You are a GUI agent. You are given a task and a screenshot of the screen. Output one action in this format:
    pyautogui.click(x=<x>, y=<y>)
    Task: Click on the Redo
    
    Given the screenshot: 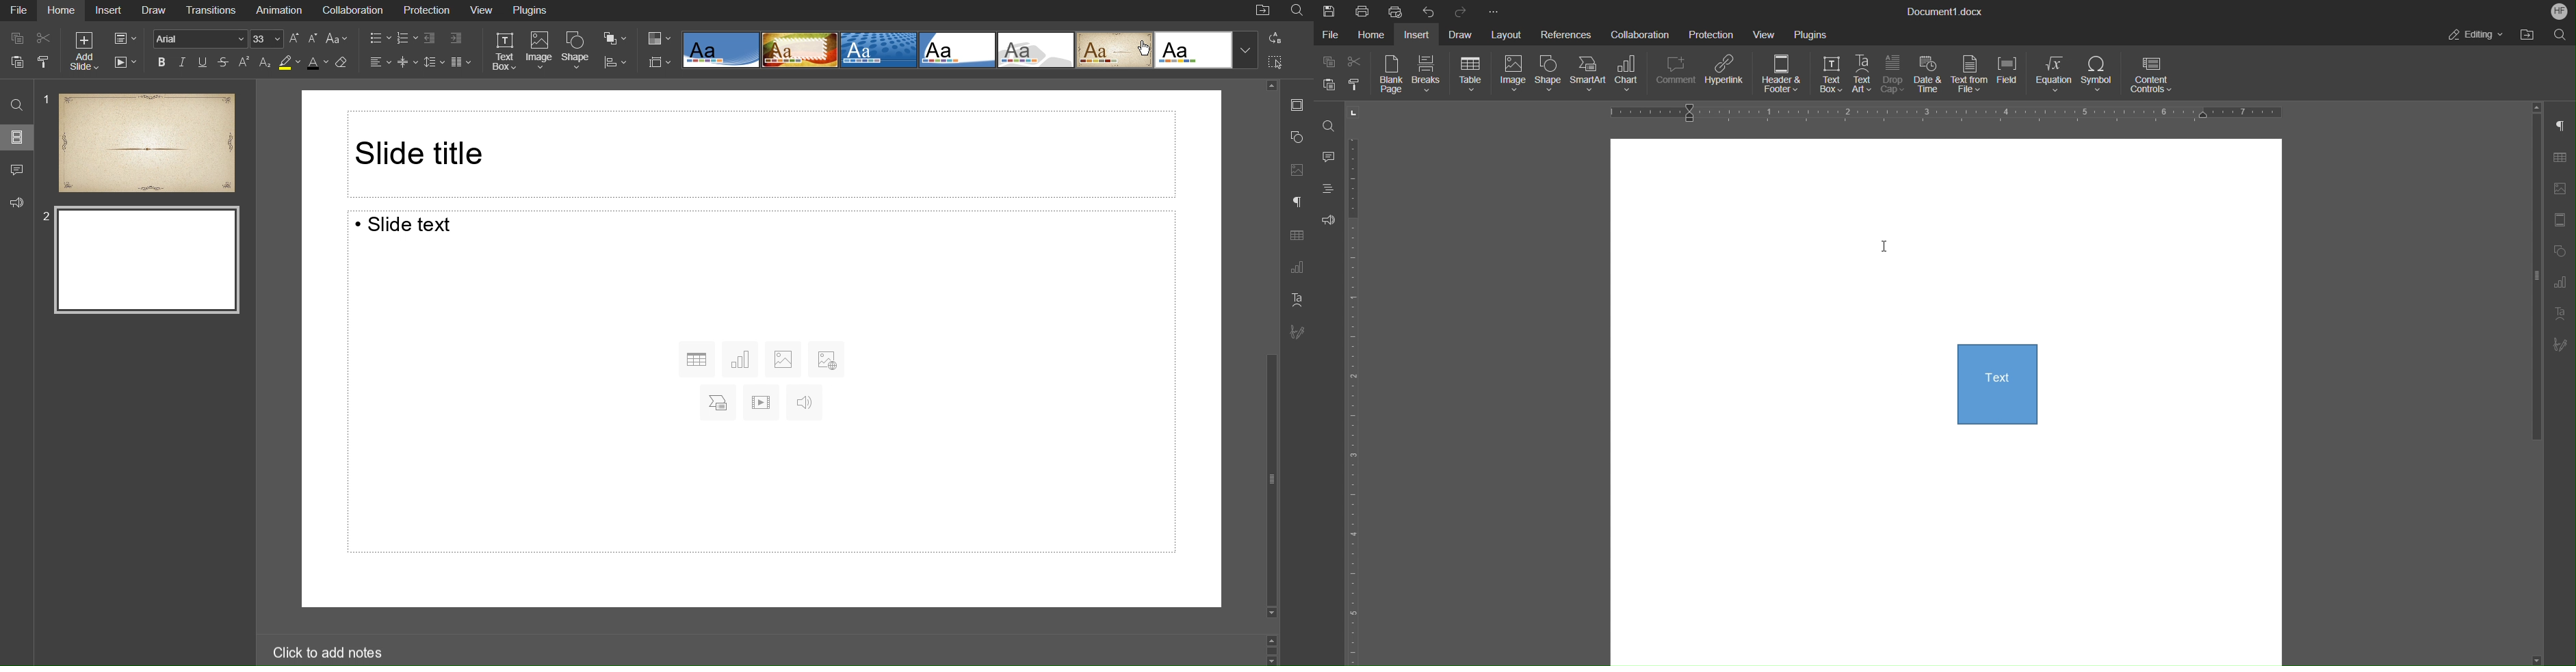 What is the action you would take?
    pyautogui.click(x=1462, y=11)
    